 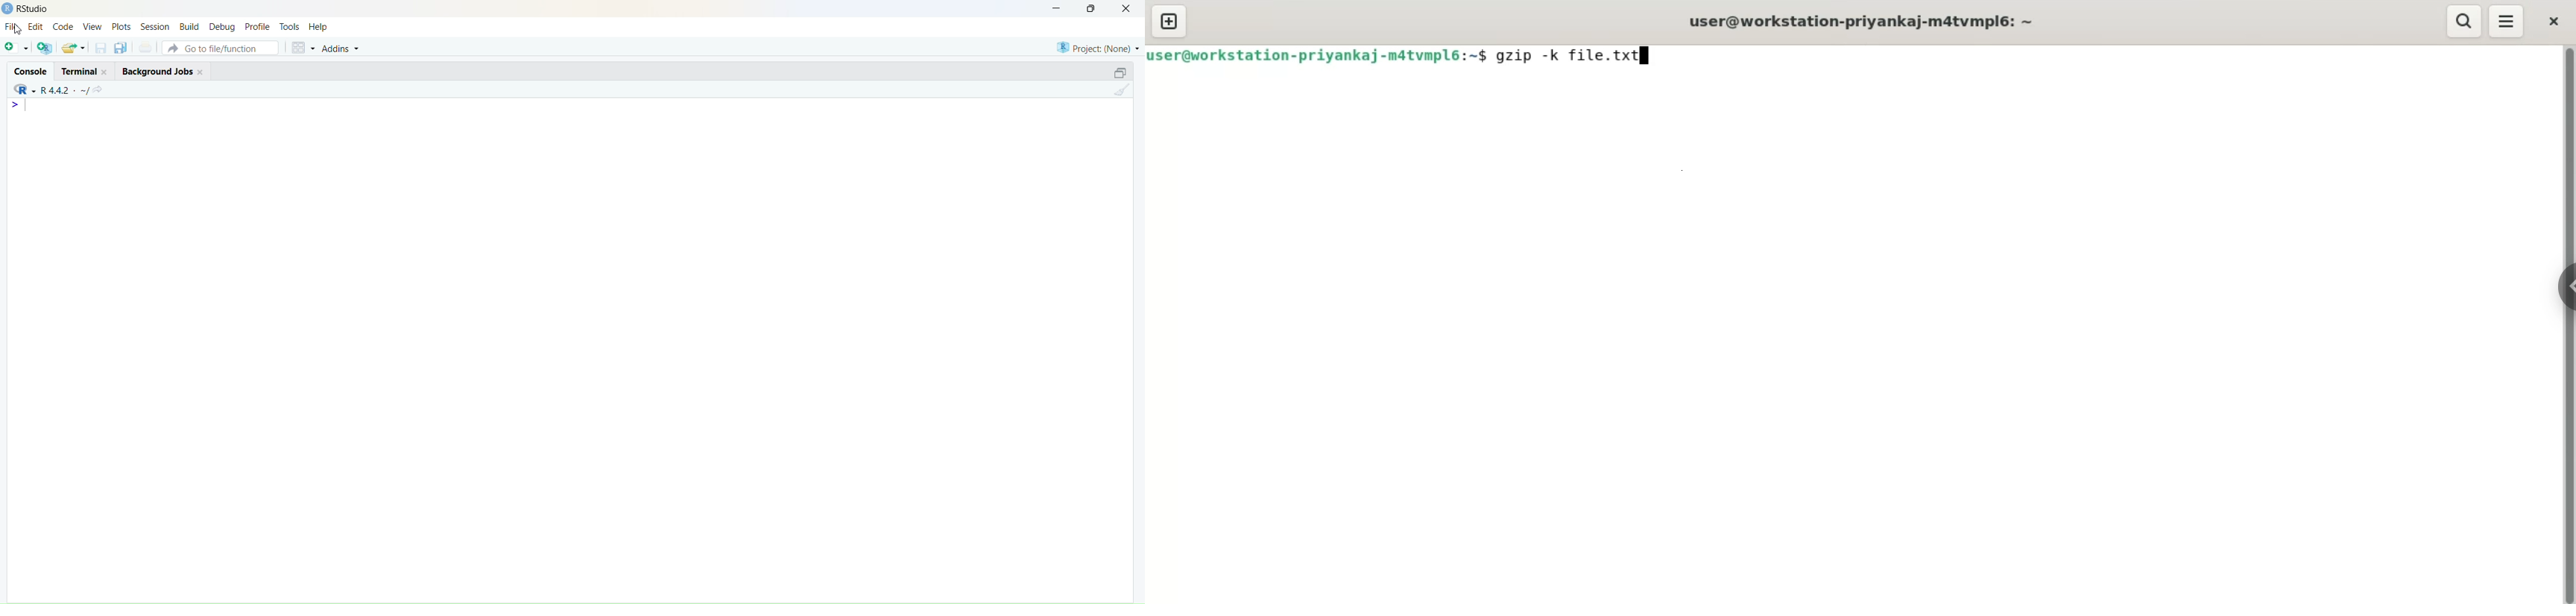 What do you see at coordinates (1054, 8) in the screenshot?
I see `Minimize` at bounding box center [1054, 8].